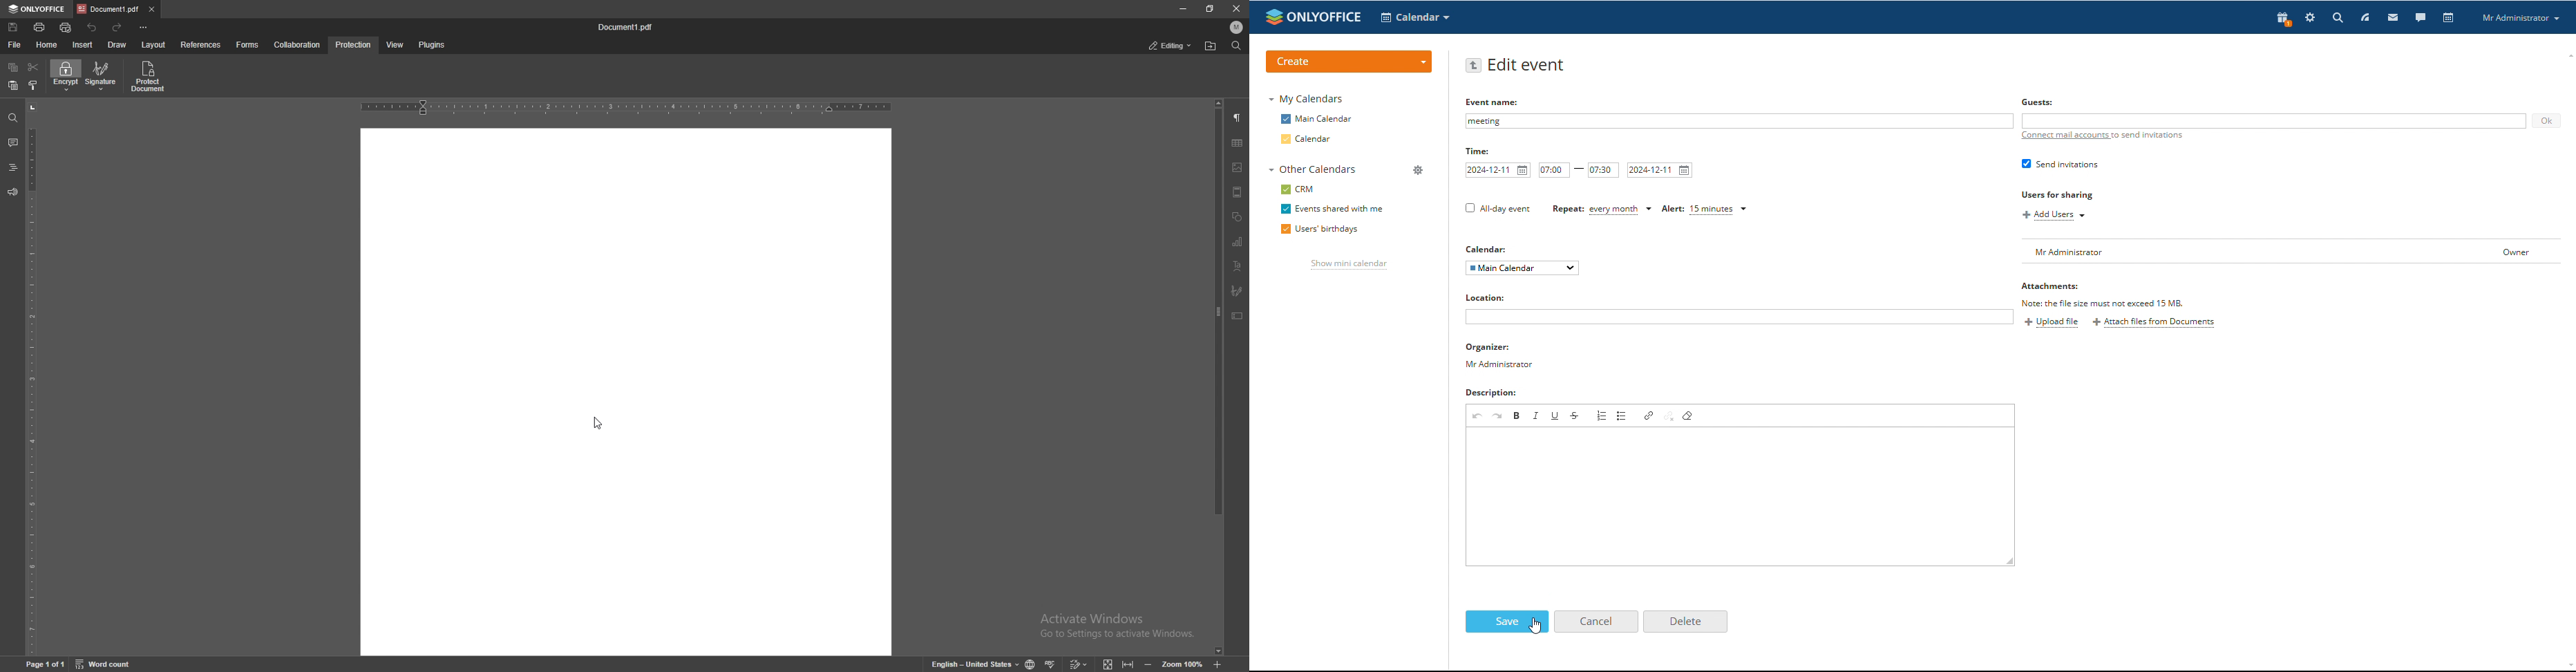 The height and width of the screenshot is (672, 2576). Describe the element at coordinates (33, 66) in the screenshot. I see `cut` at that location.